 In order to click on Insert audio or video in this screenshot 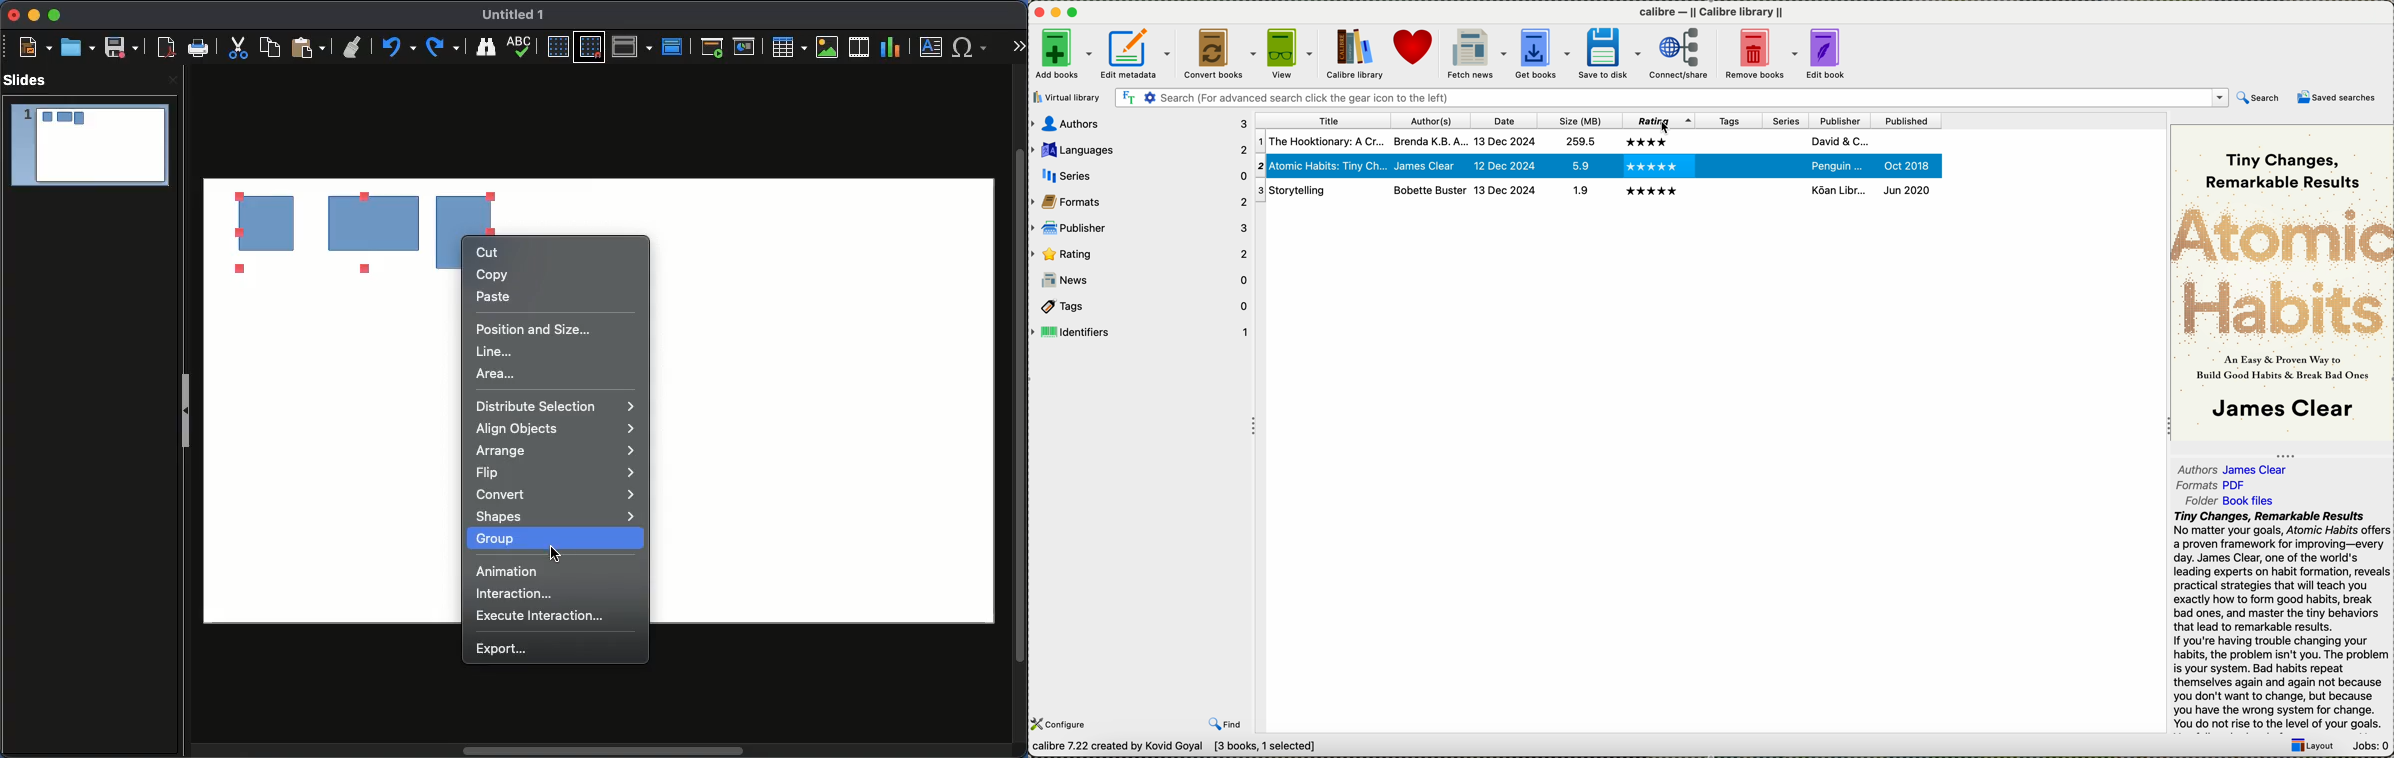, I will do `click(859, 46)`.